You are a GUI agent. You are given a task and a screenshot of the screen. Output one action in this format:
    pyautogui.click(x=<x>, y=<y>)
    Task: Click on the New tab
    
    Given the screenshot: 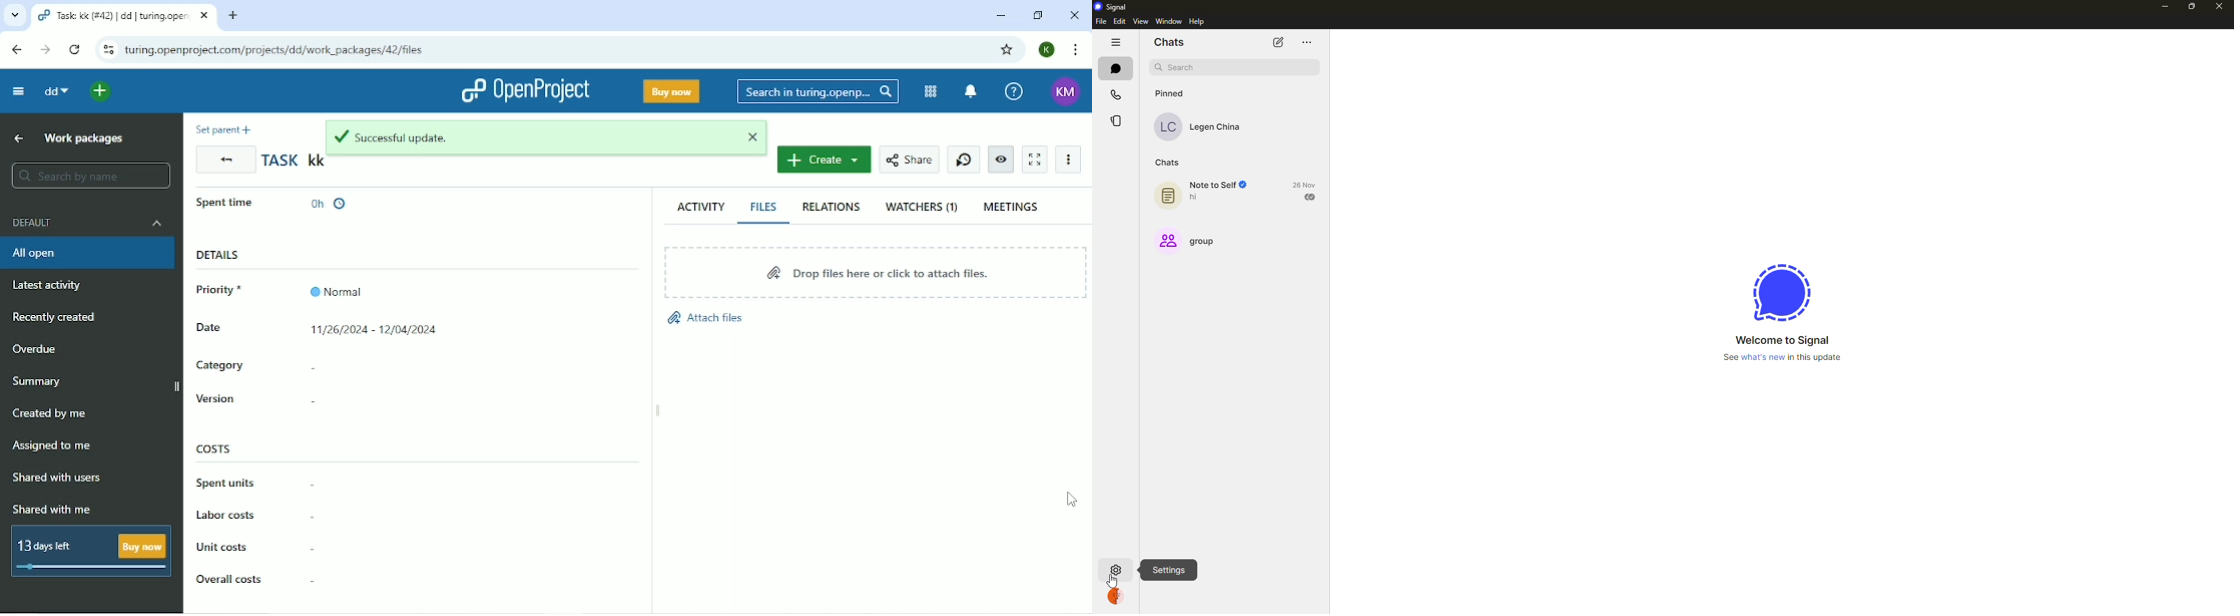 What is the action you would take?
    pyautogui.click(x=231, y=17)
    